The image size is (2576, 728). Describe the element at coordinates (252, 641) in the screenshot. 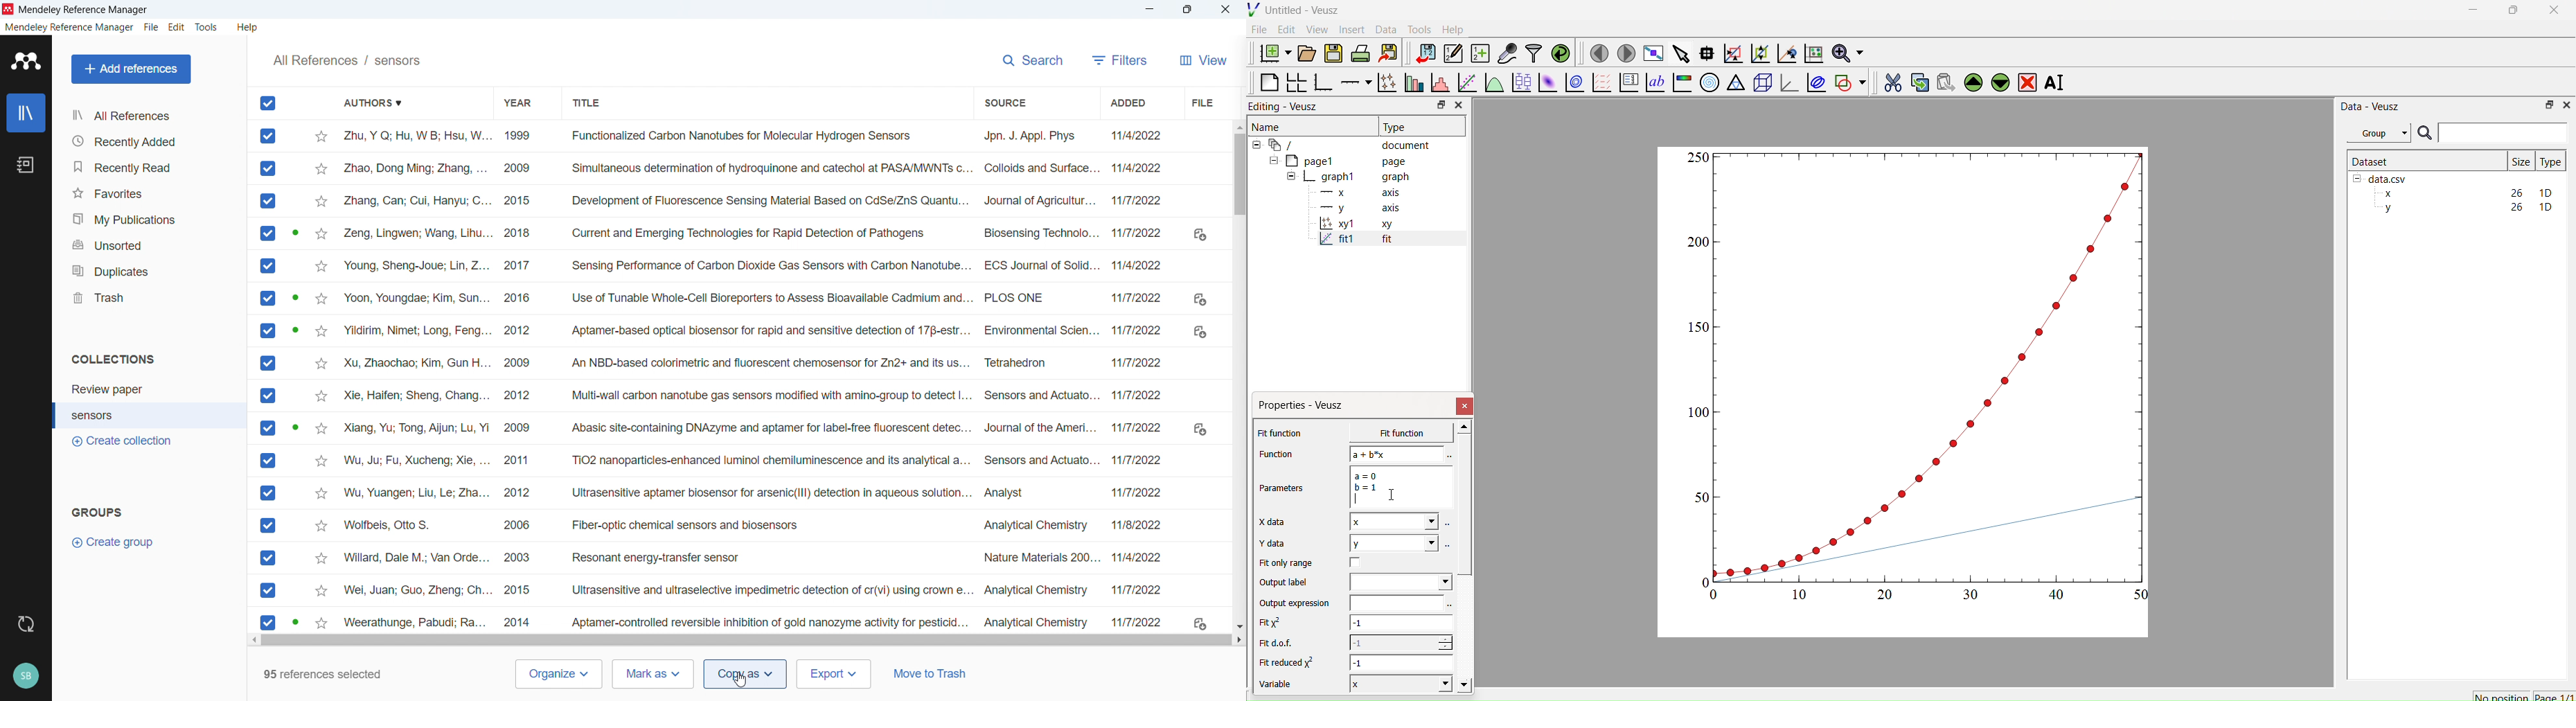

I see `Scroll left` at that location.